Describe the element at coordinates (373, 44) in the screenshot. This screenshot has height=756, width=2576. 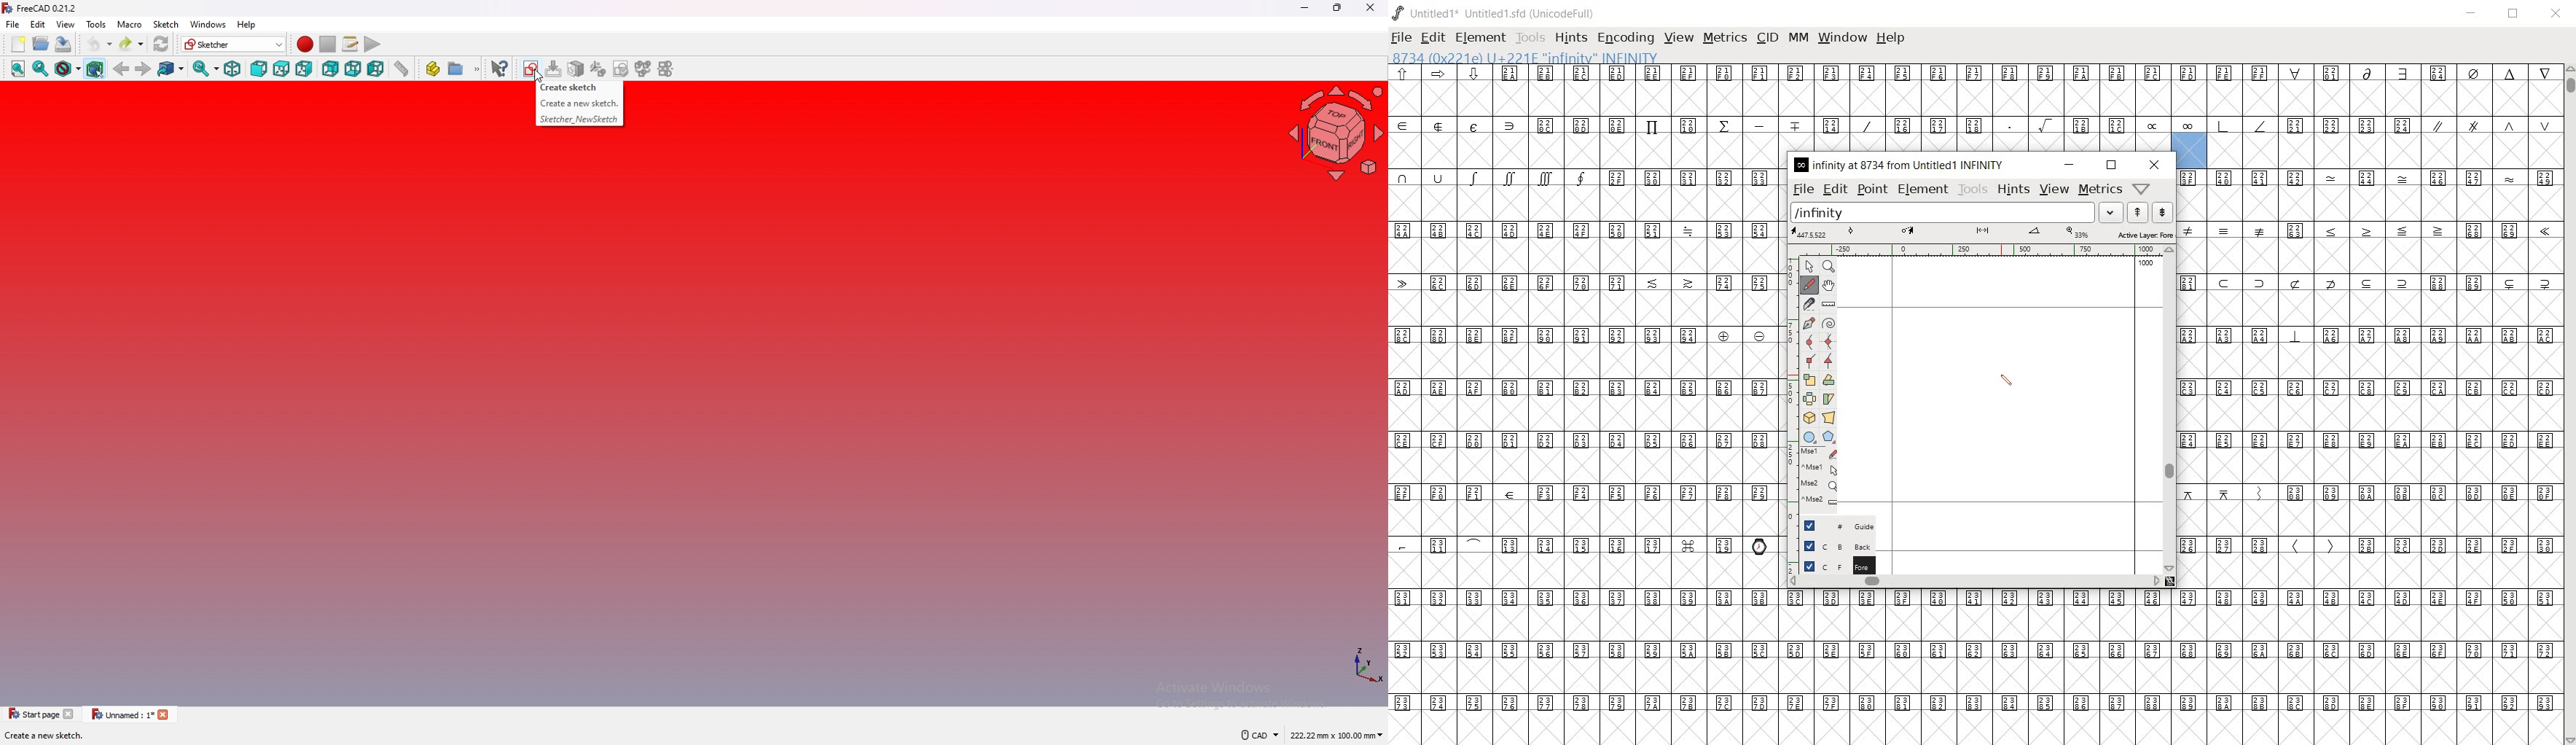
I see `execute macro` at that location.